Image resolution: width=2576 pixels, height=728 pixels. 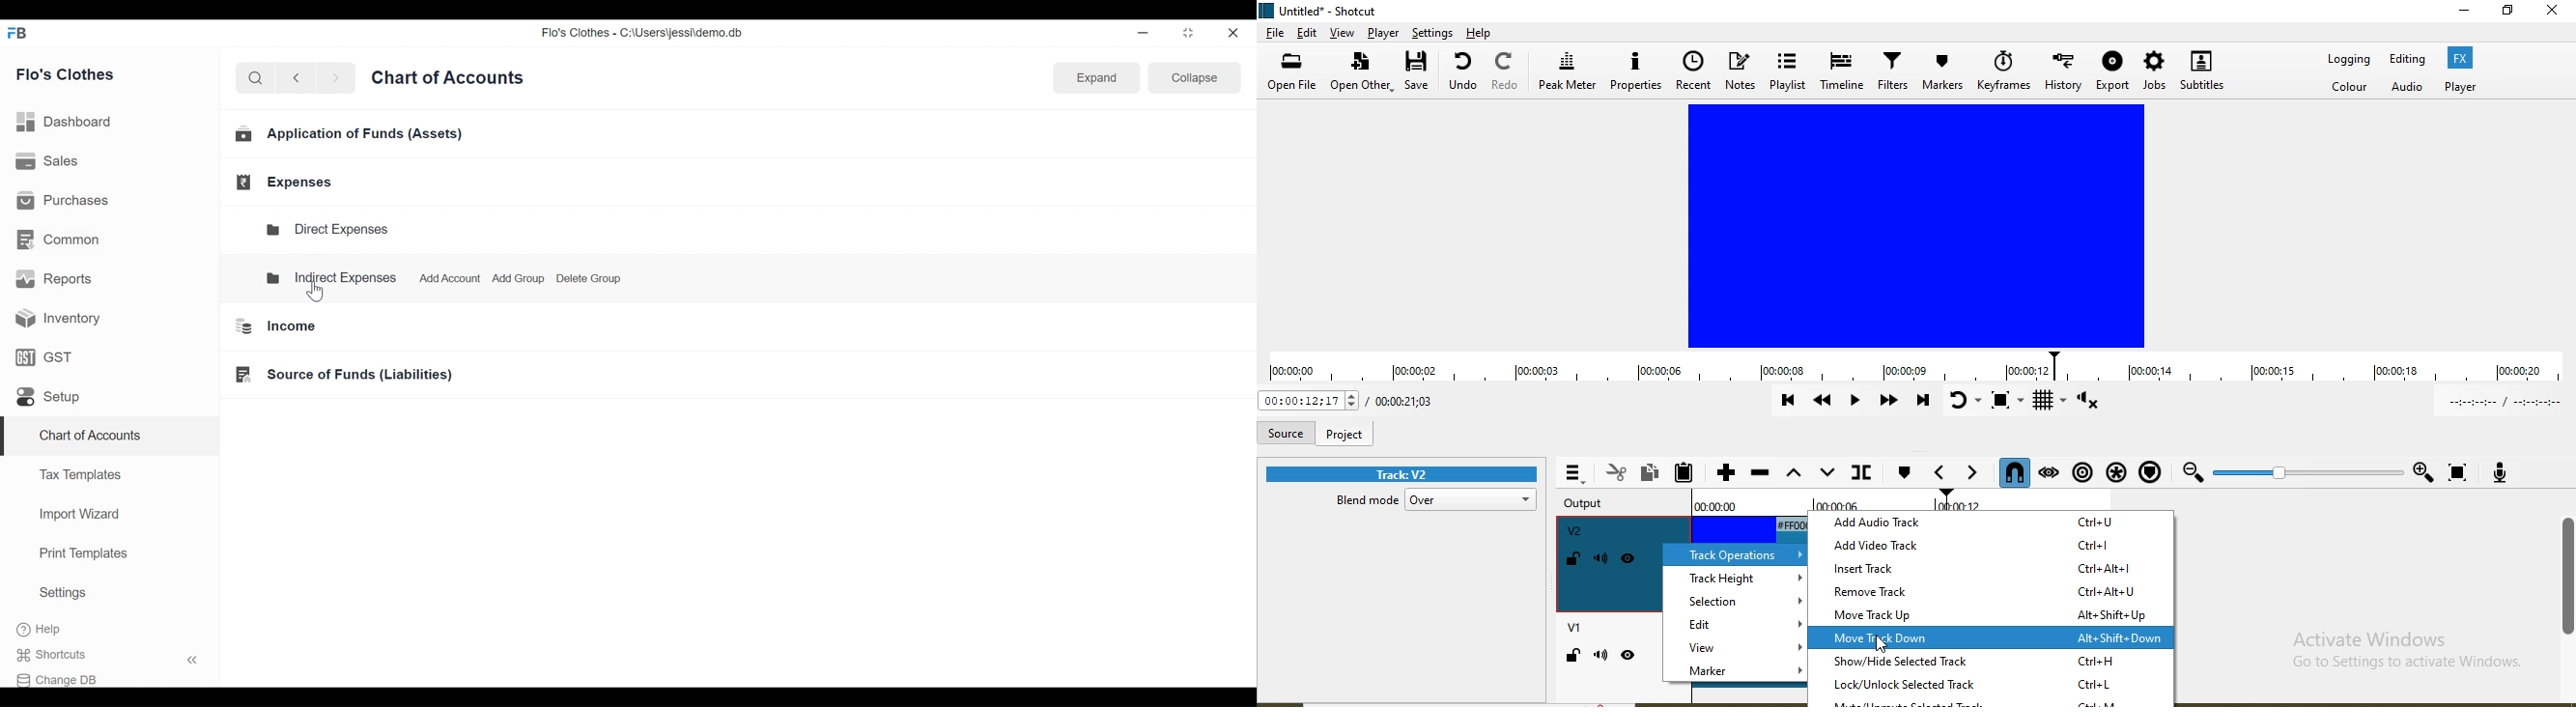 I want to click on Notes, so click(x=1741, y=74).